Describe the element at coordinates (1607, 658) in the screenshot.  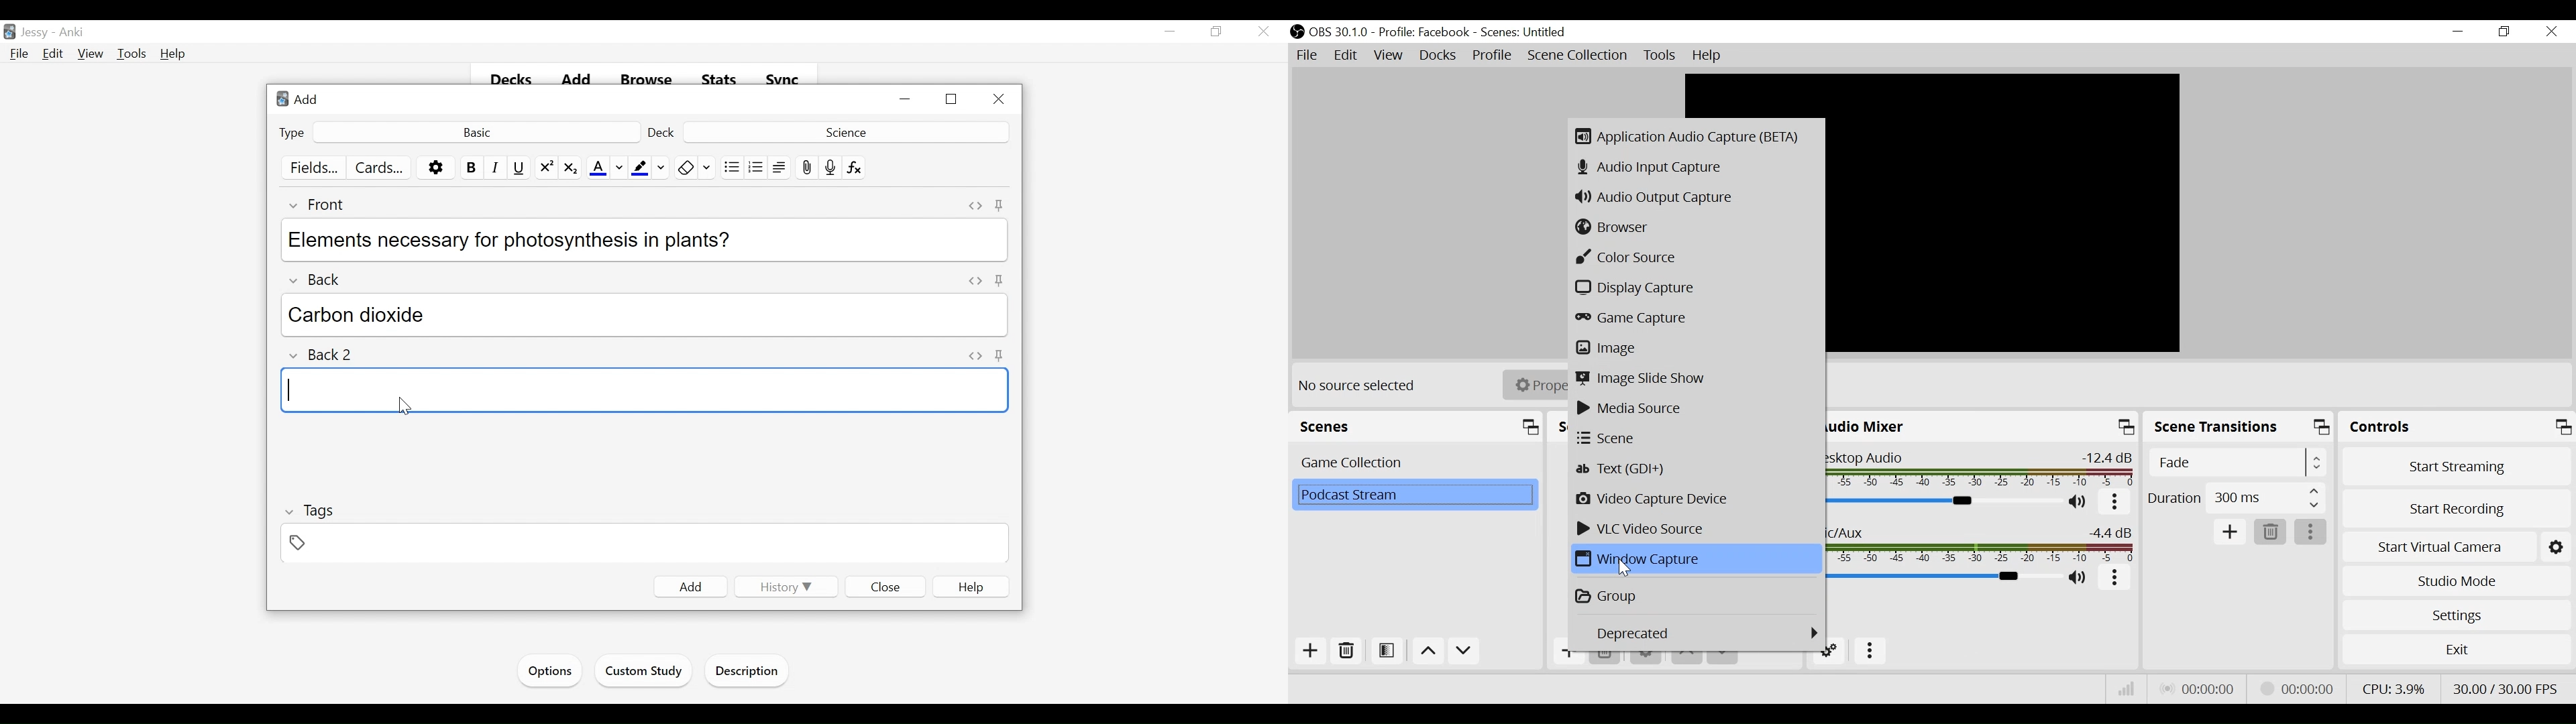
I see `Remove` at that location.